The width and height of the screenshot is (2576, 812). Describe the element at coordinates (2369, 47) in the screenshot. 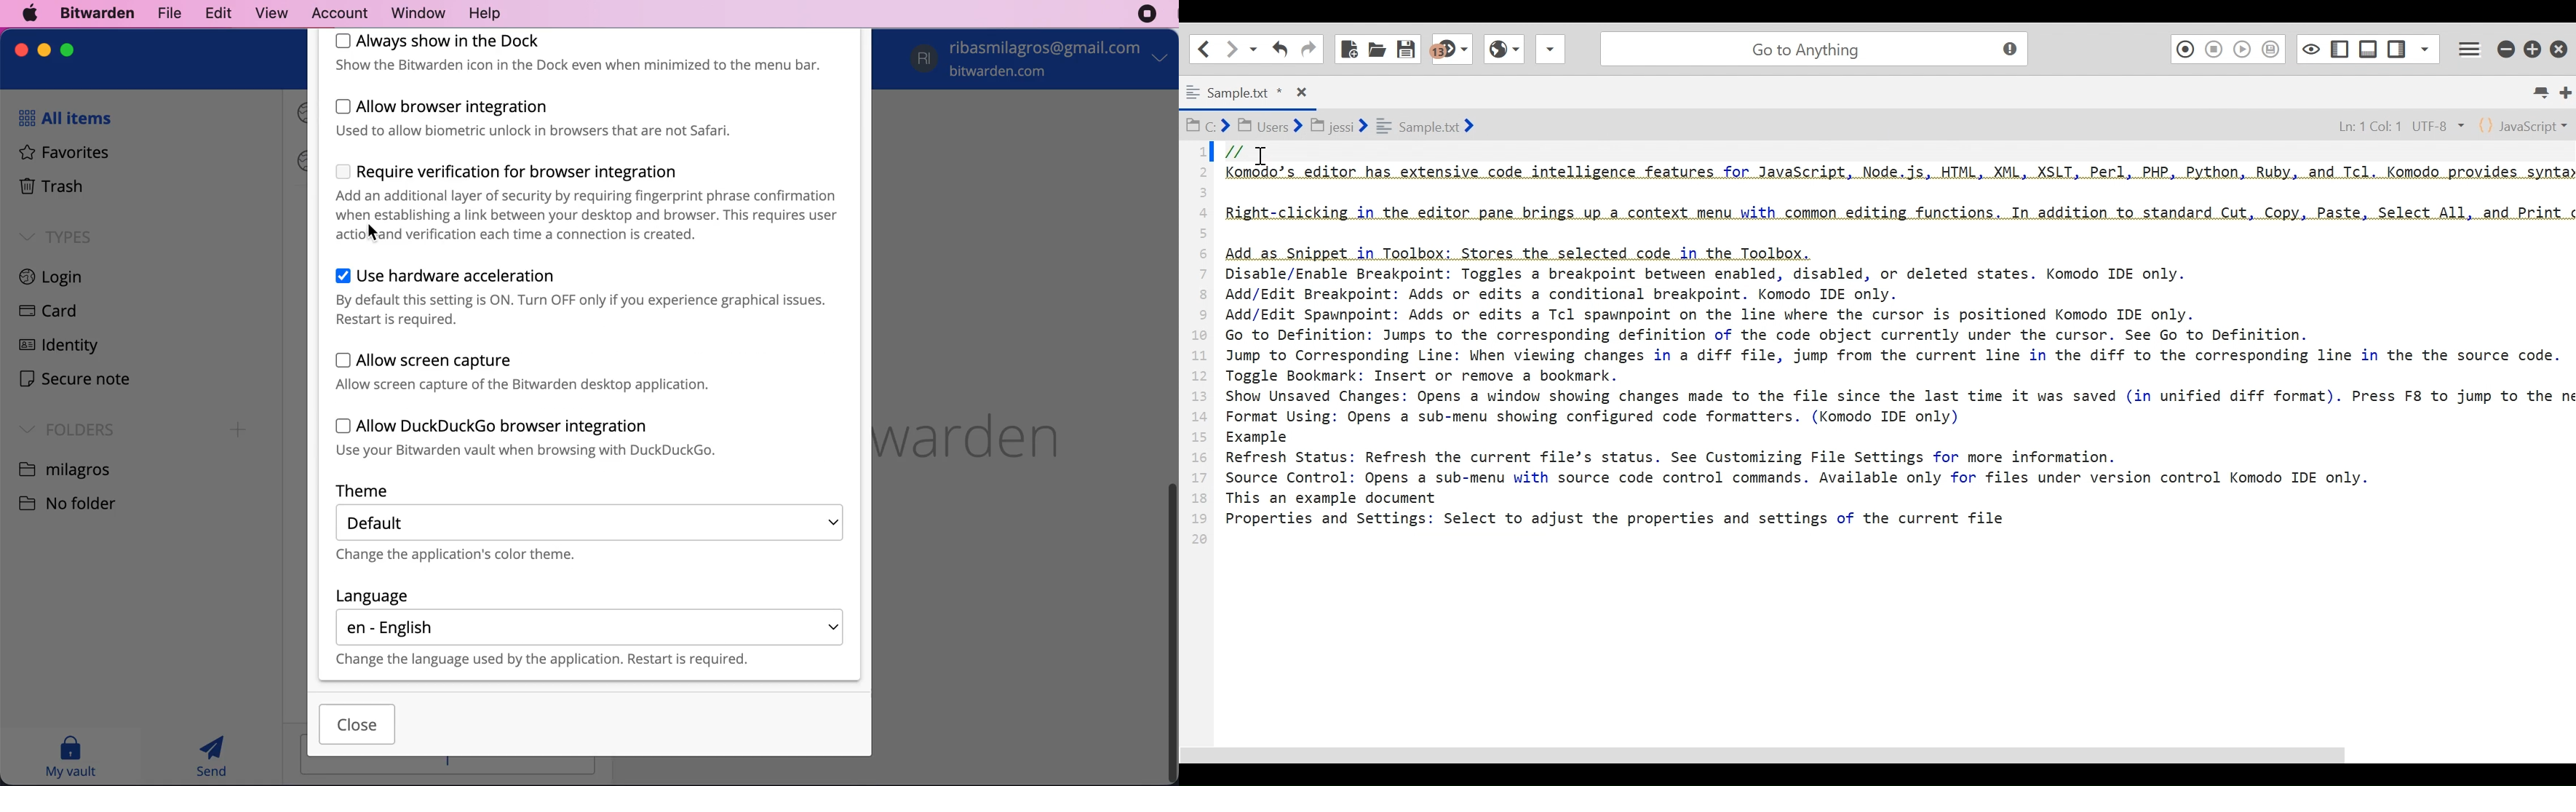

I see `Show/Hide Bottom Panel` at that location.